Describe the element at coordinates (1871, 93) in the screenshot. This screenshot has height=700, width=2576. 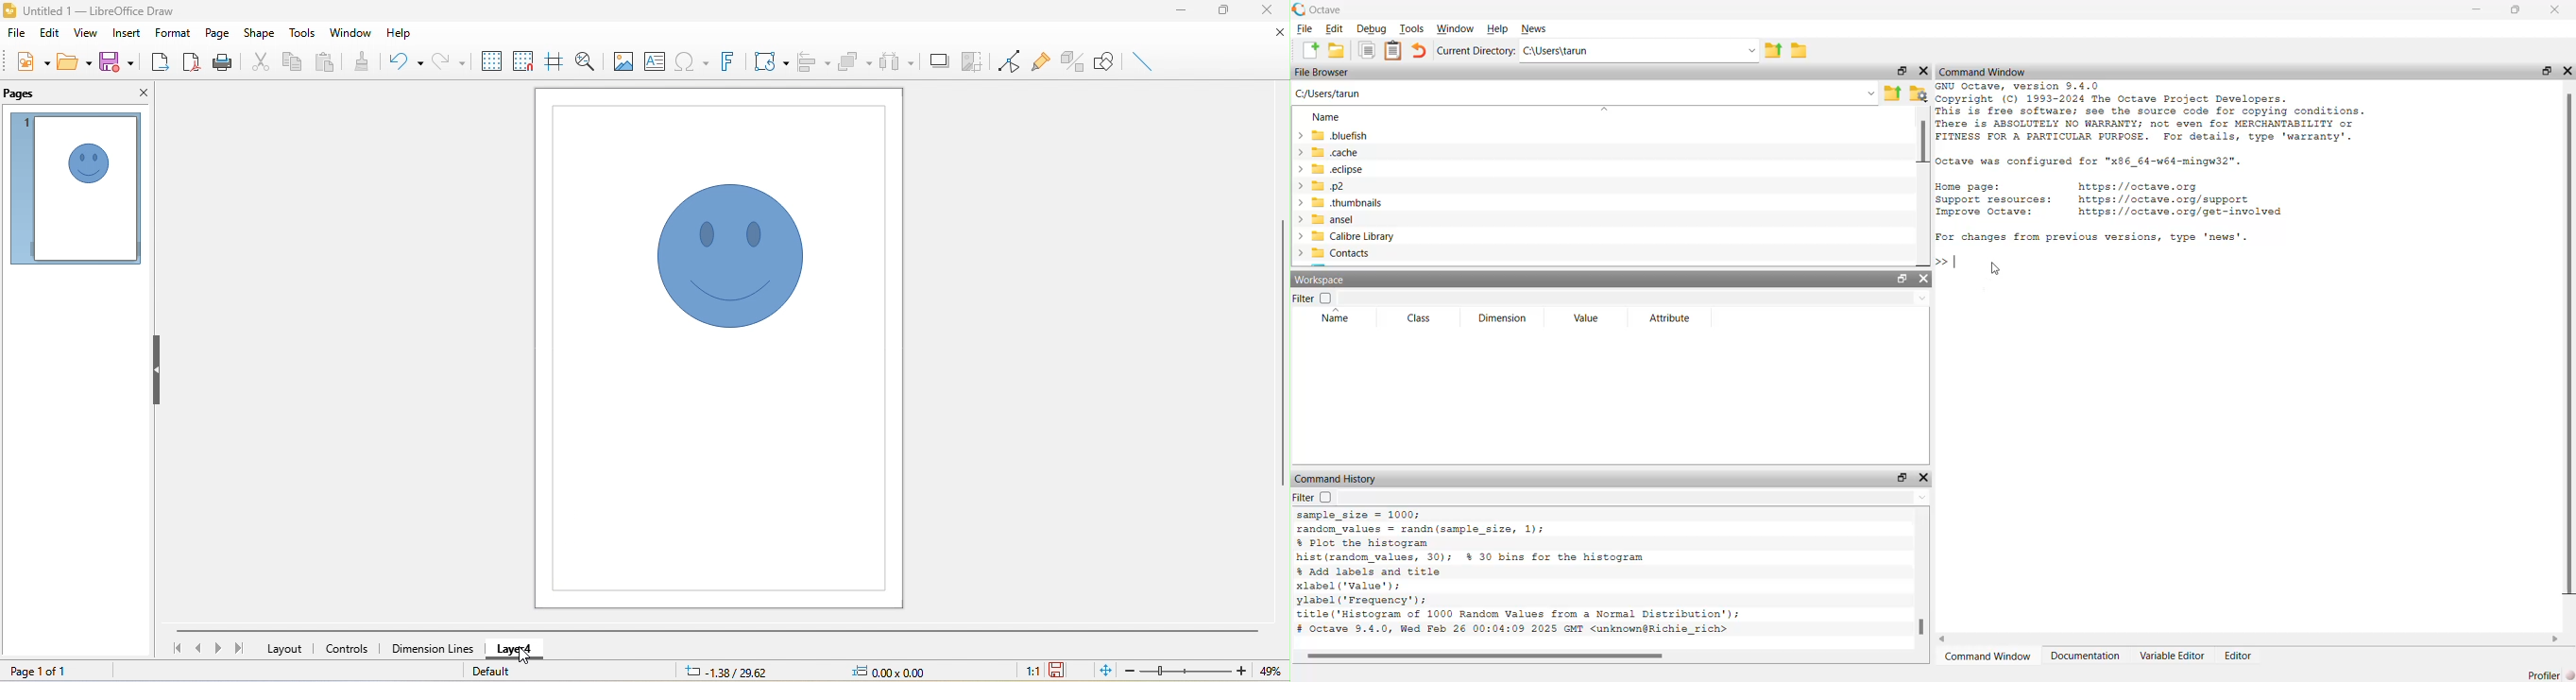
I see `dropdown` at that location.